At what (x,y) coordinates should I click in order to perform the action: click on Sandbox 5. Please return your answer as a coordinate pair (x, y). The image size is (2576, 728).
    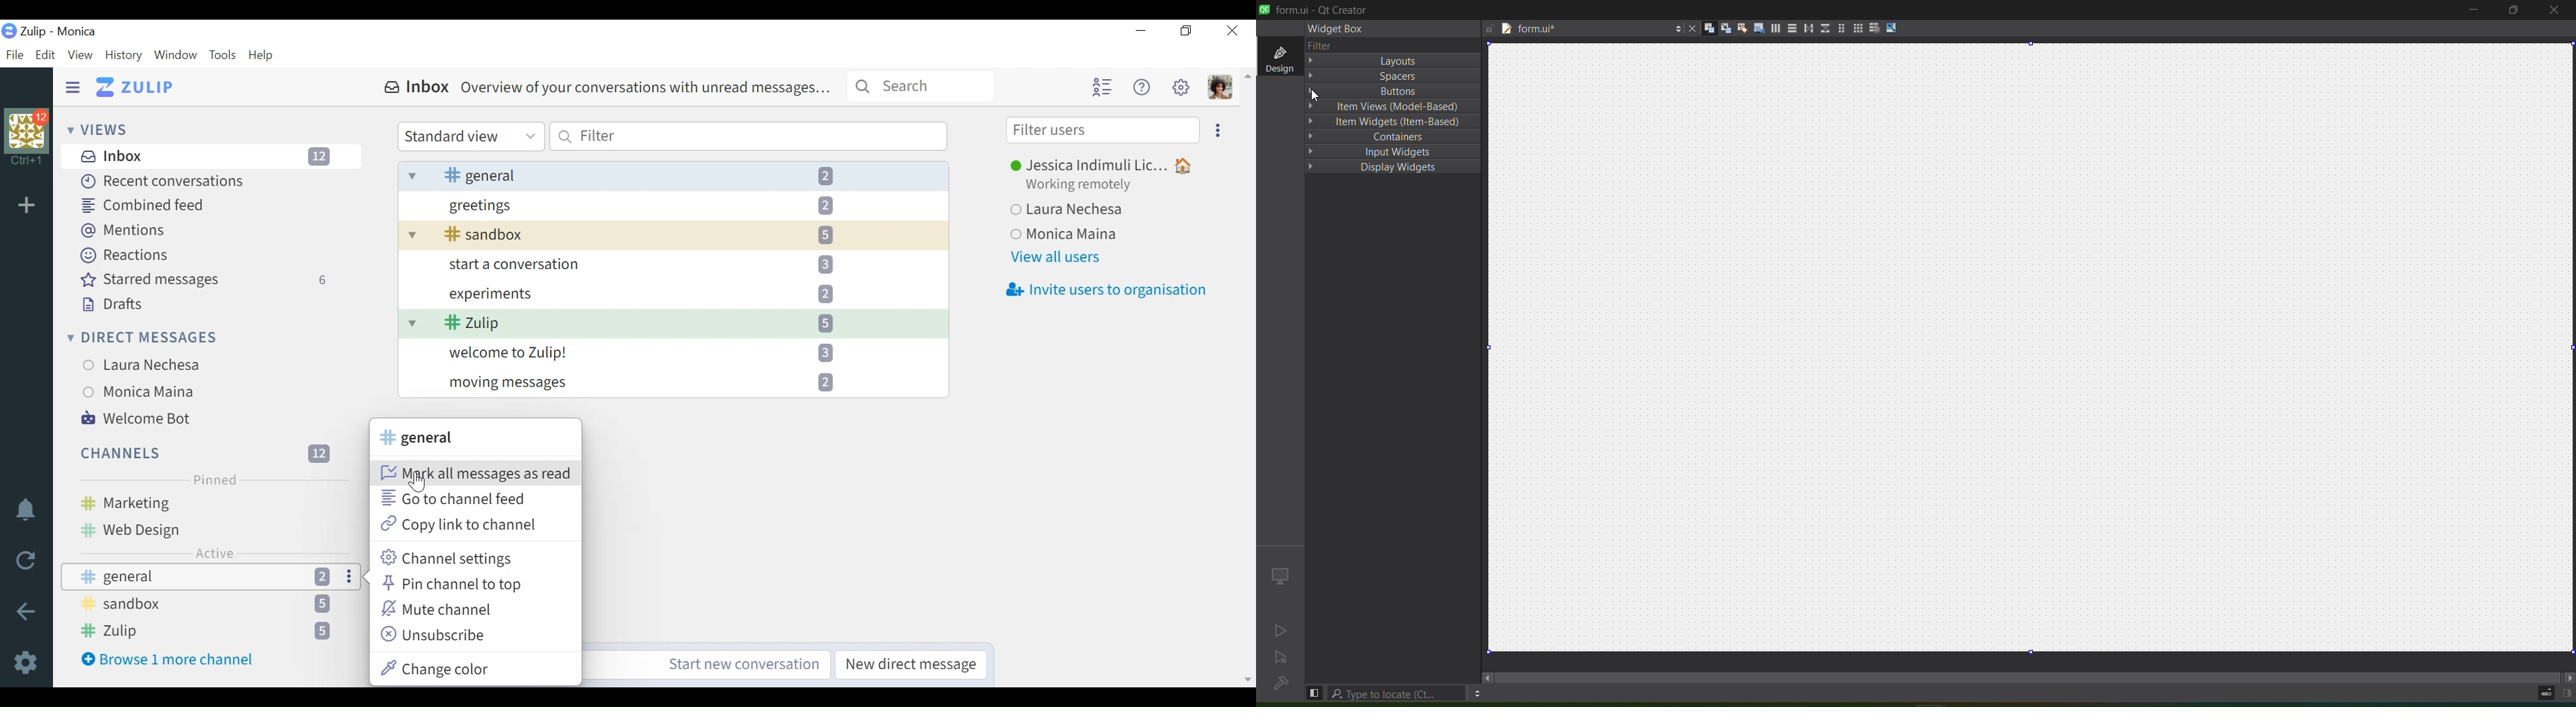
    Looking at the image, I should click on (209, 606).